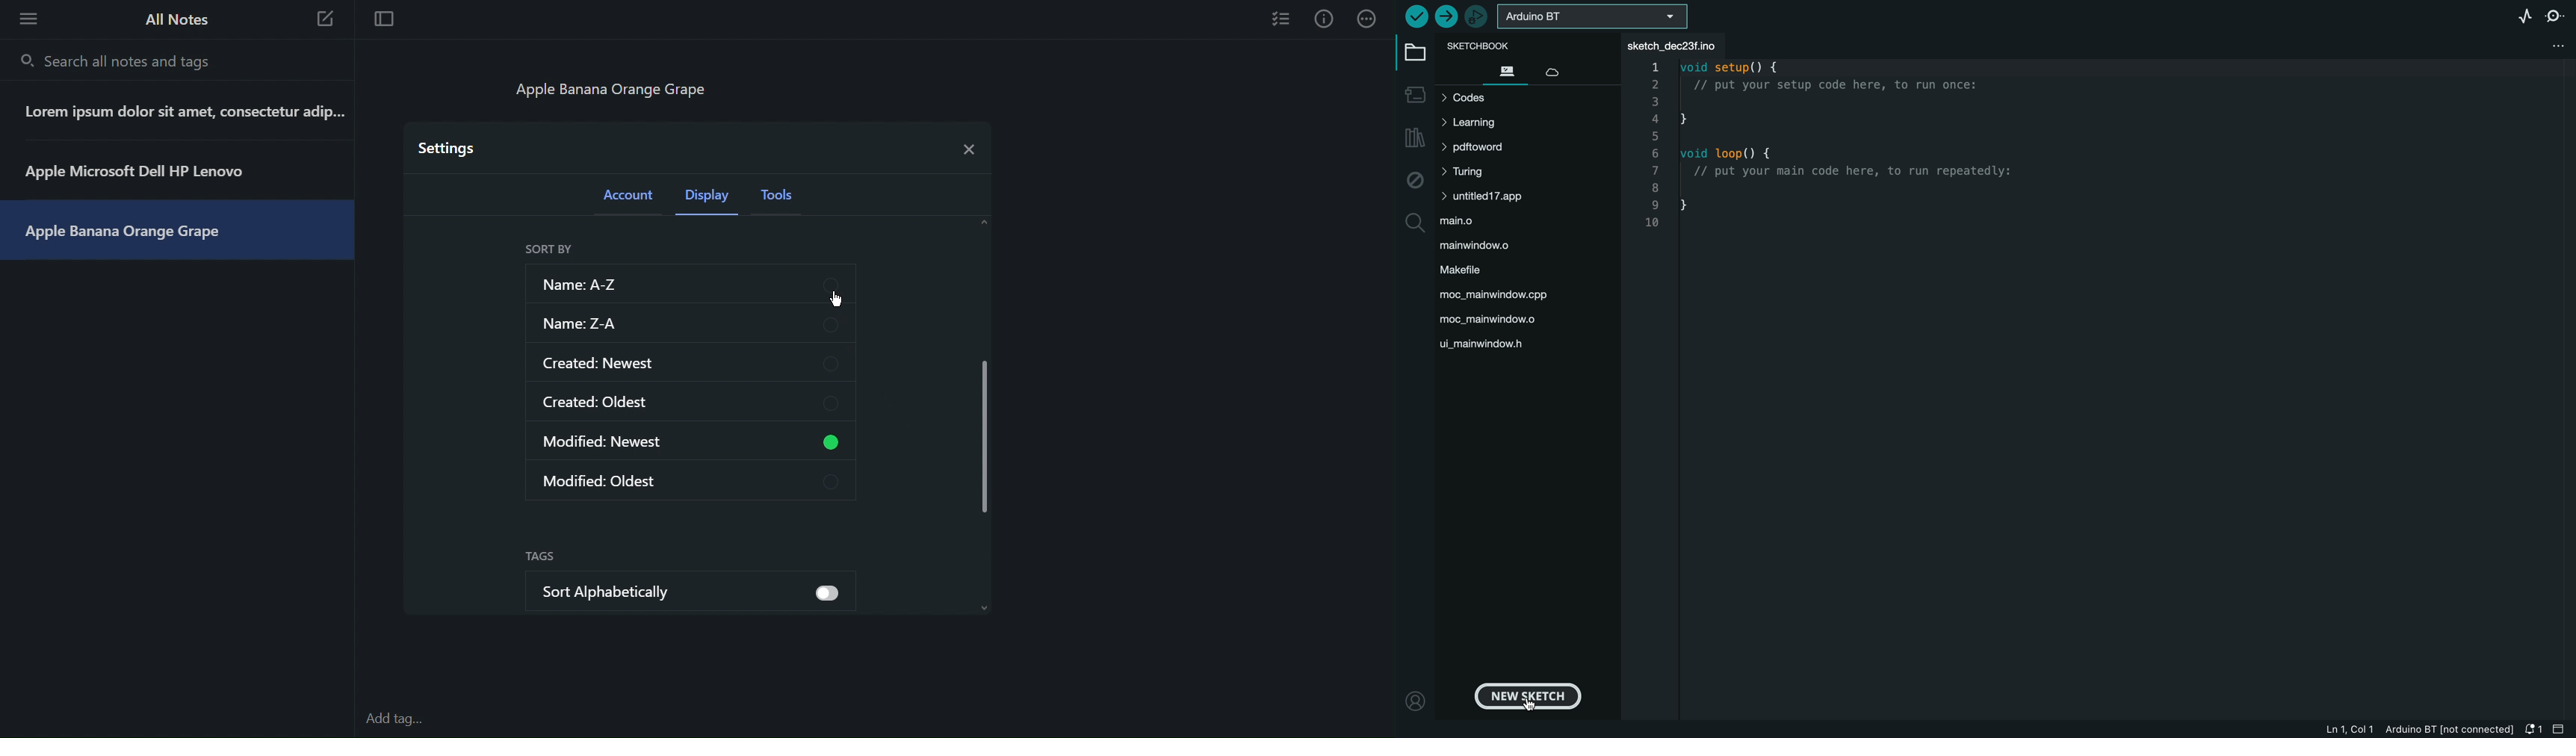  What do you see at coordinates (1487, 343) in the screenshot?
I see `ul` at bounding box center [1487, 343].